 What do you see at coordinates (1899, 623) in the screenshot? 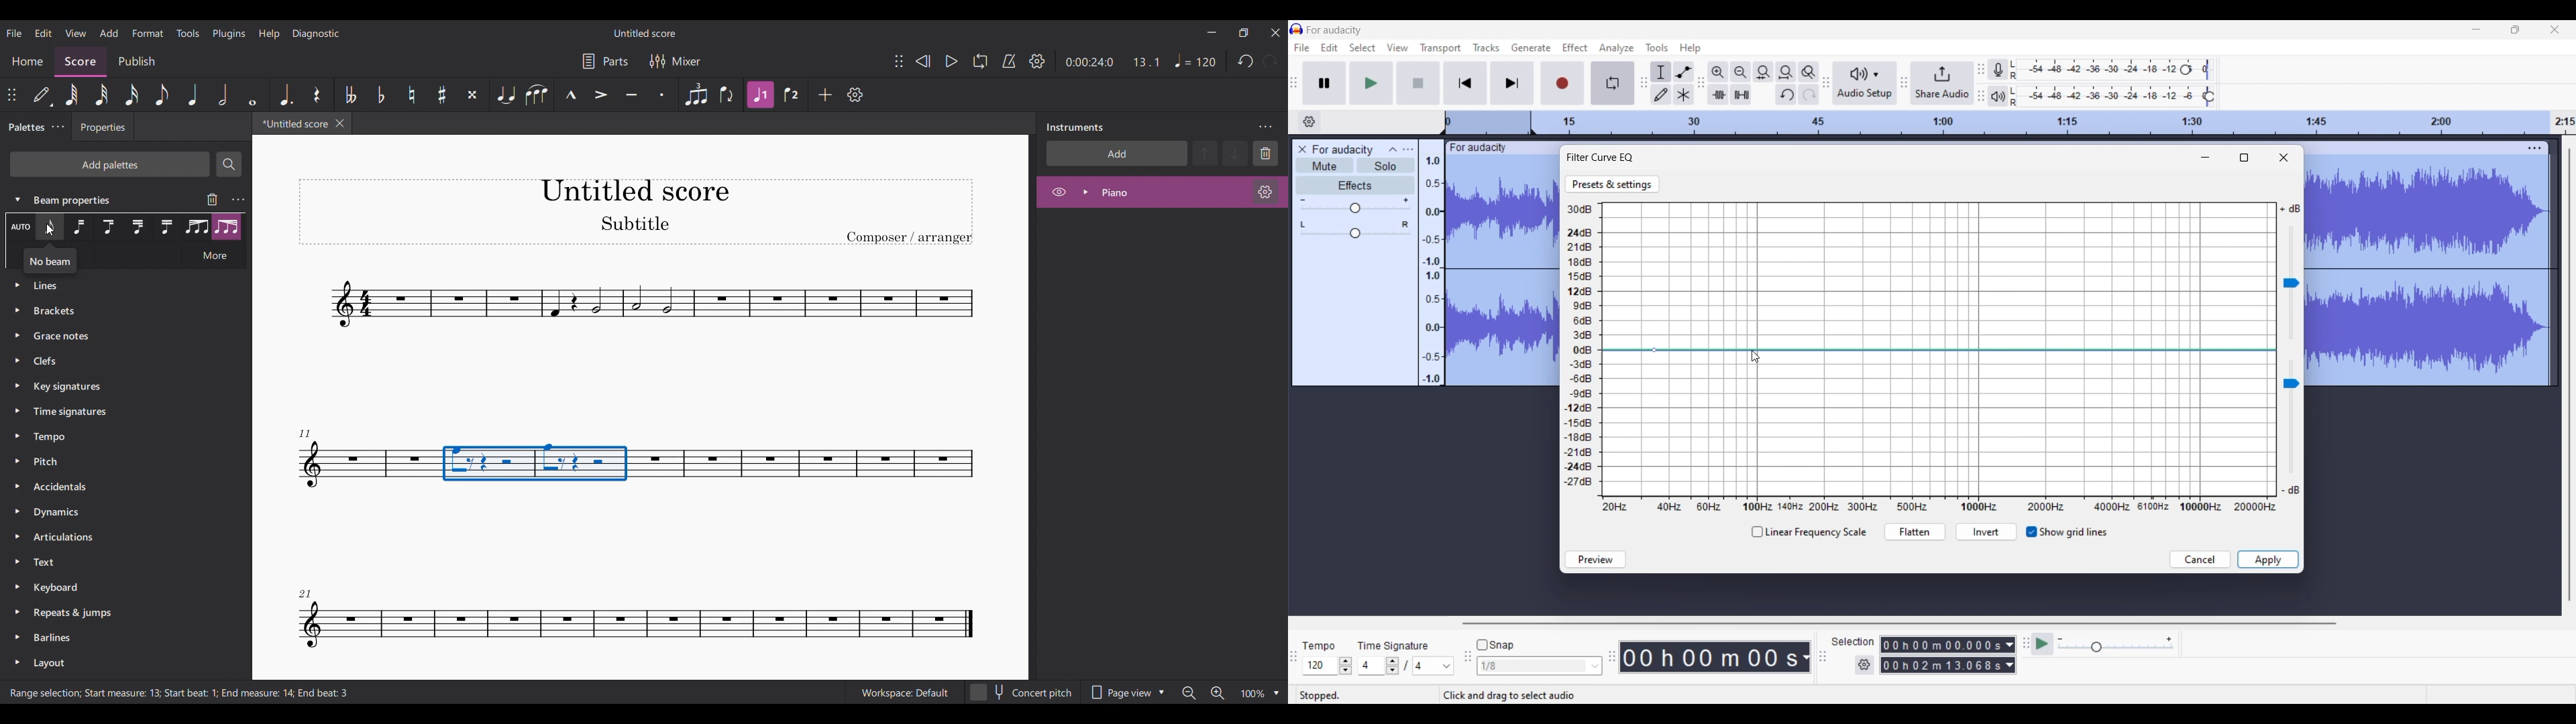
I see `Horizontal slide bar` at bounding box center [1899, 623].